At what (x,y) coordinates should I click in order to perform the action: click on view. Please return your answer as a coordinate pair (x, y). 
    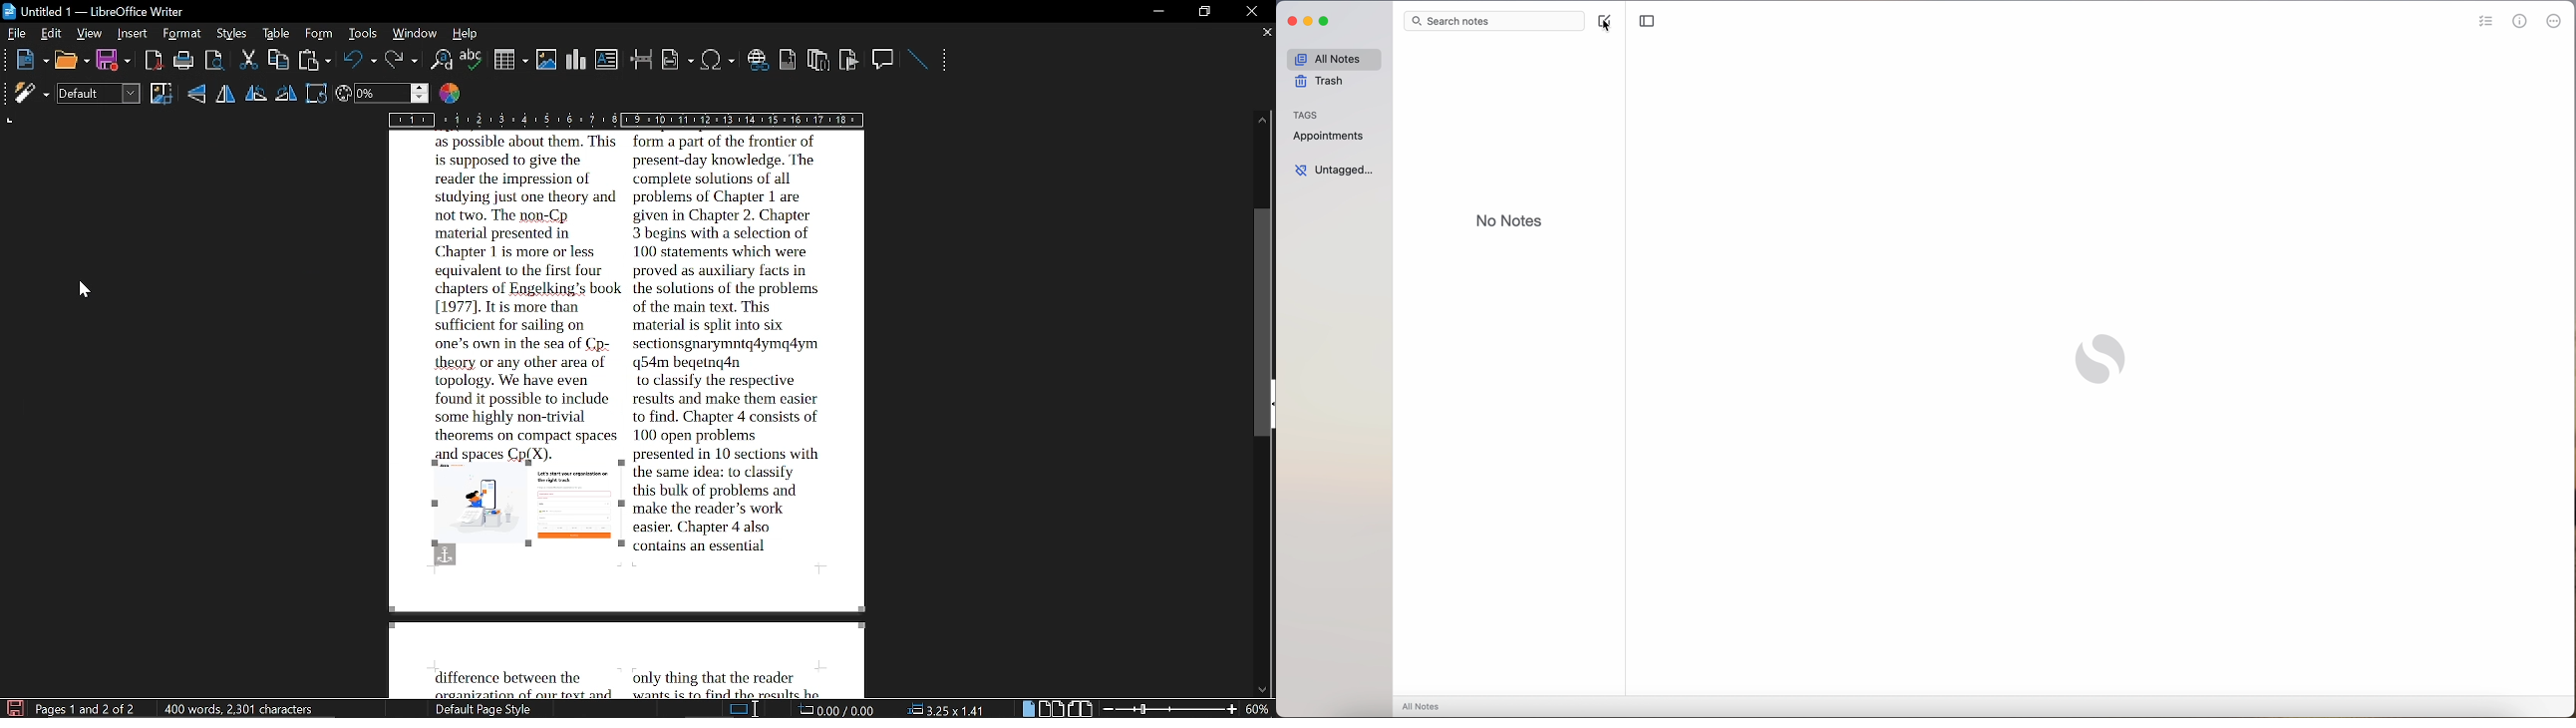
    Looking at the image, I should click on (91, 33).